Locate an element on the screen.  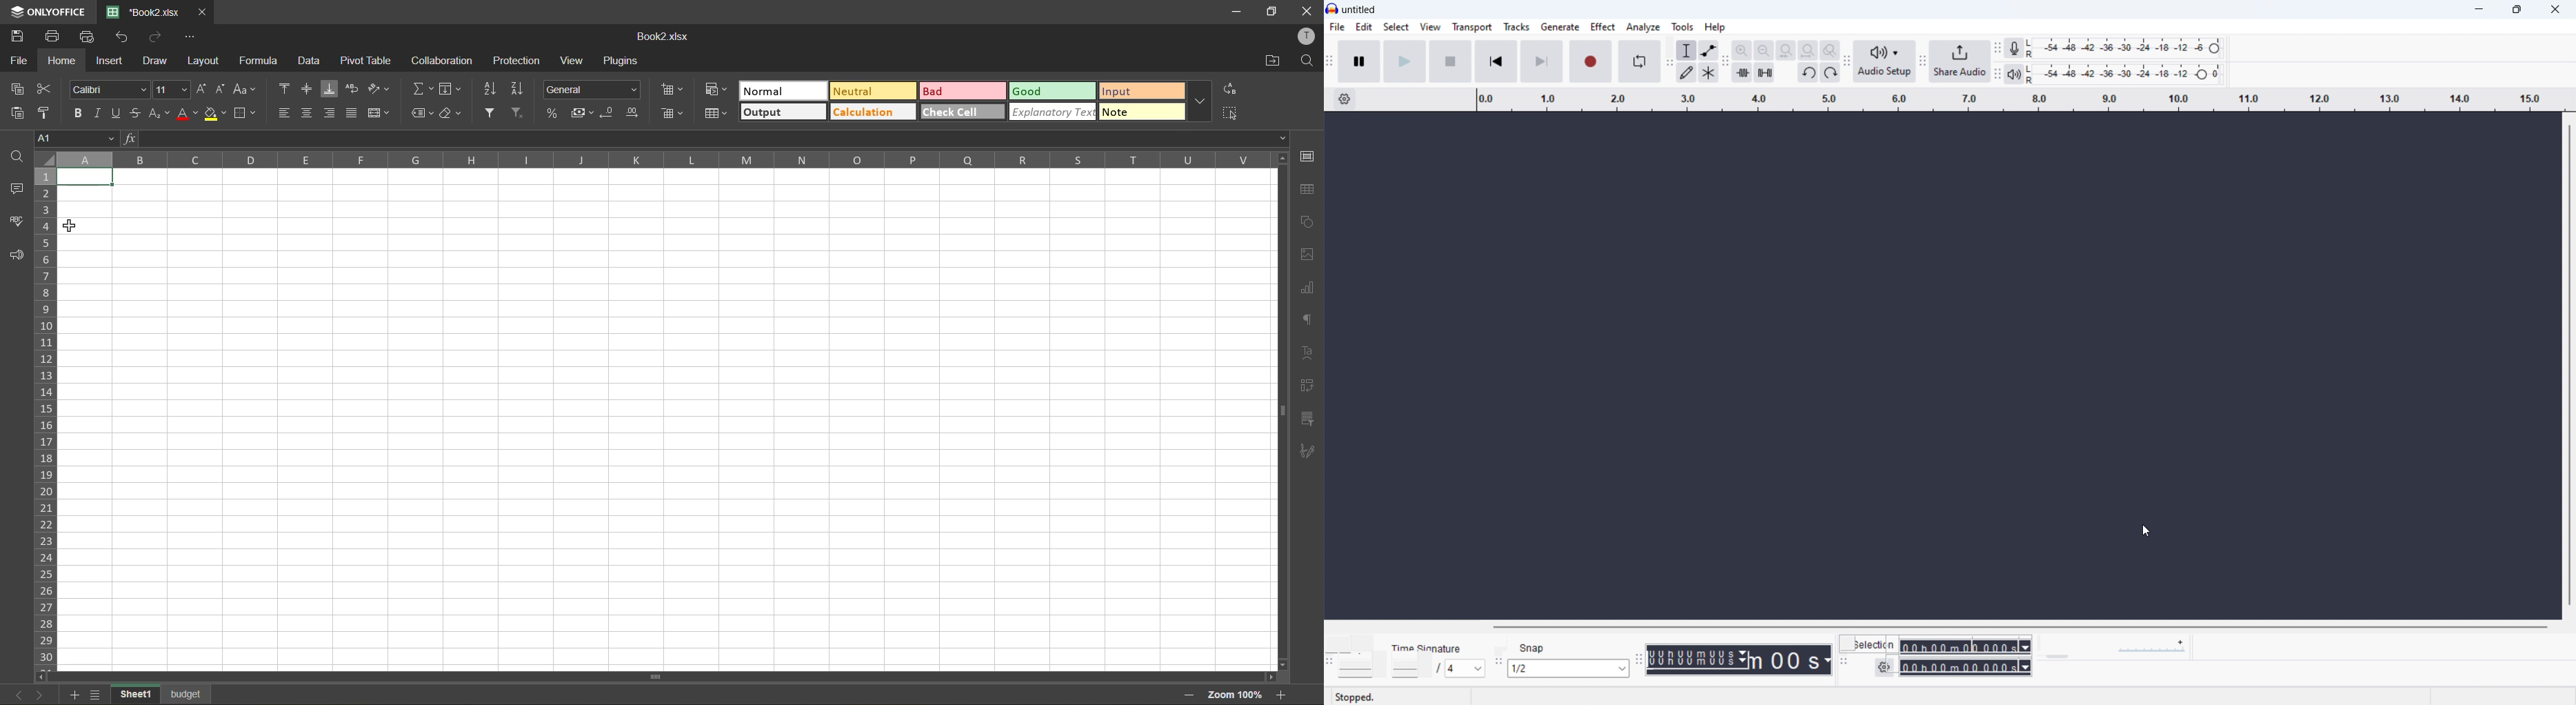
recording meter is located at coordinates (2015, 48).